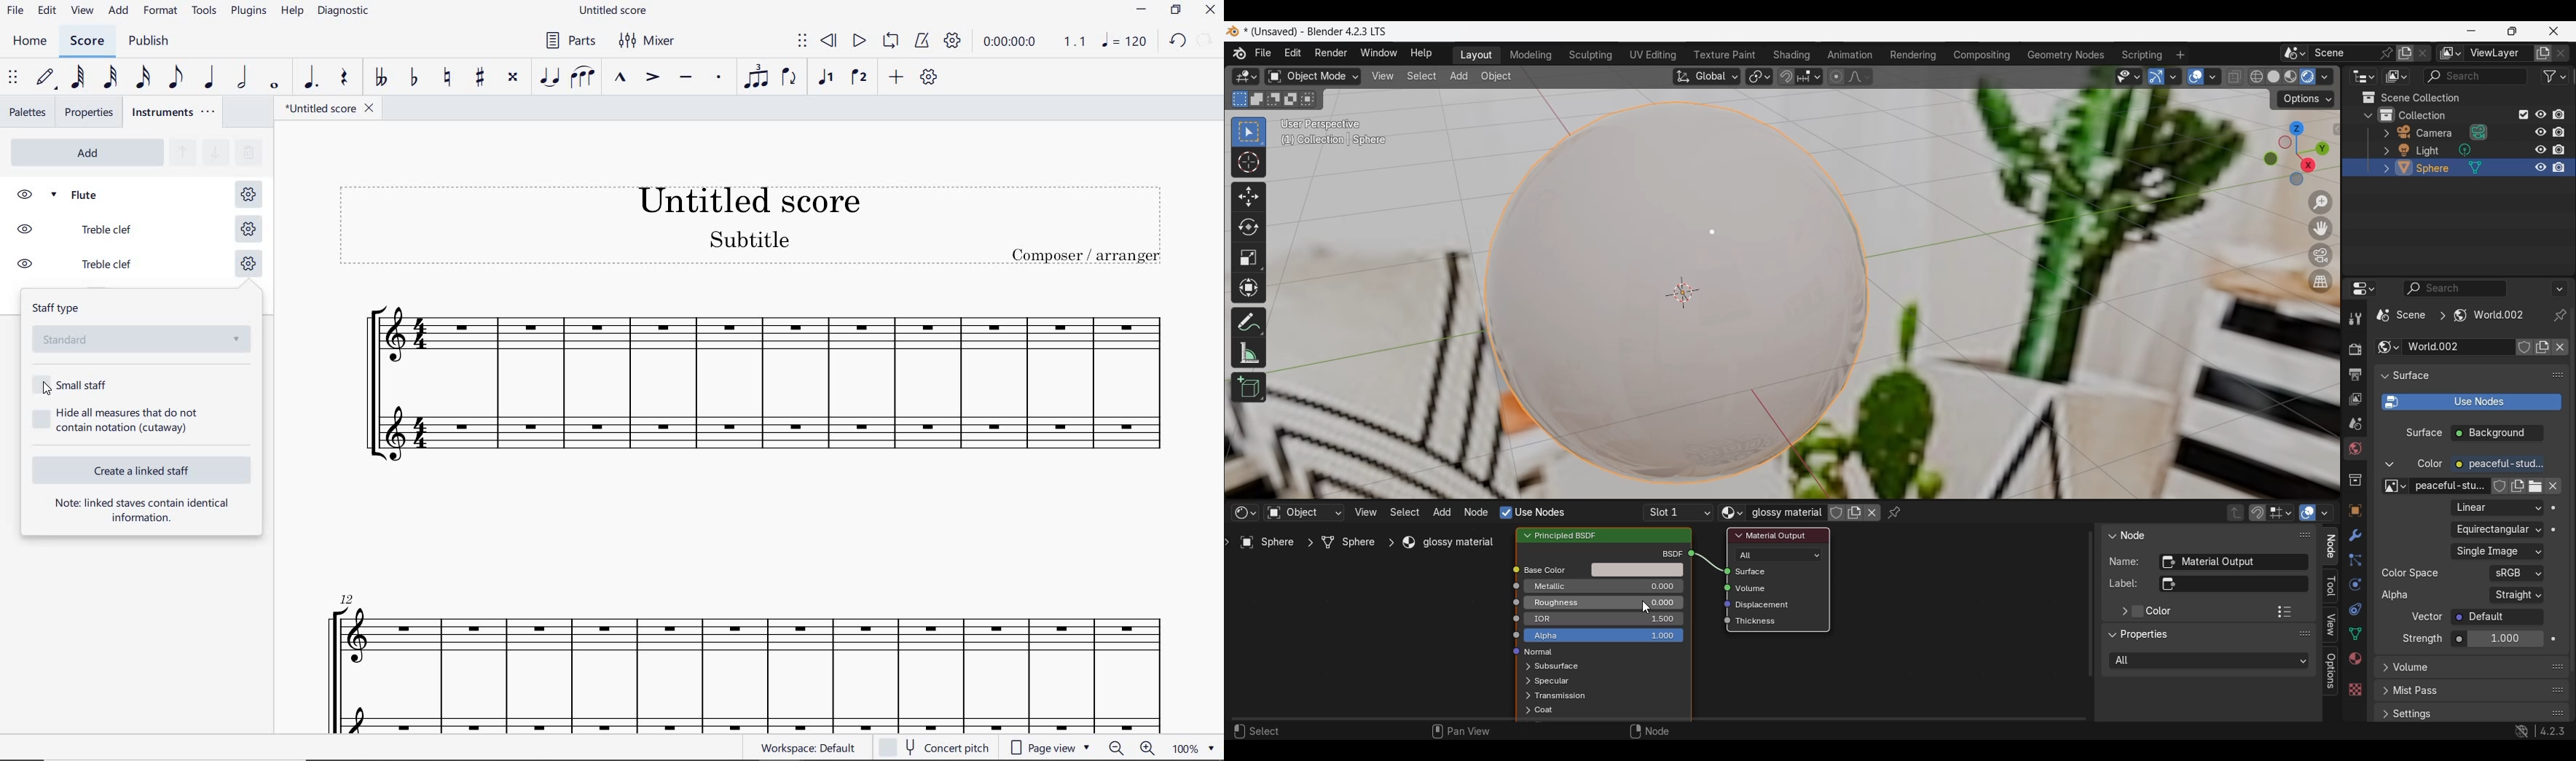  What do you see at coordinates (1670, 553) in the screenshot?
I see `bscf` at bounding box center [1670, 553].